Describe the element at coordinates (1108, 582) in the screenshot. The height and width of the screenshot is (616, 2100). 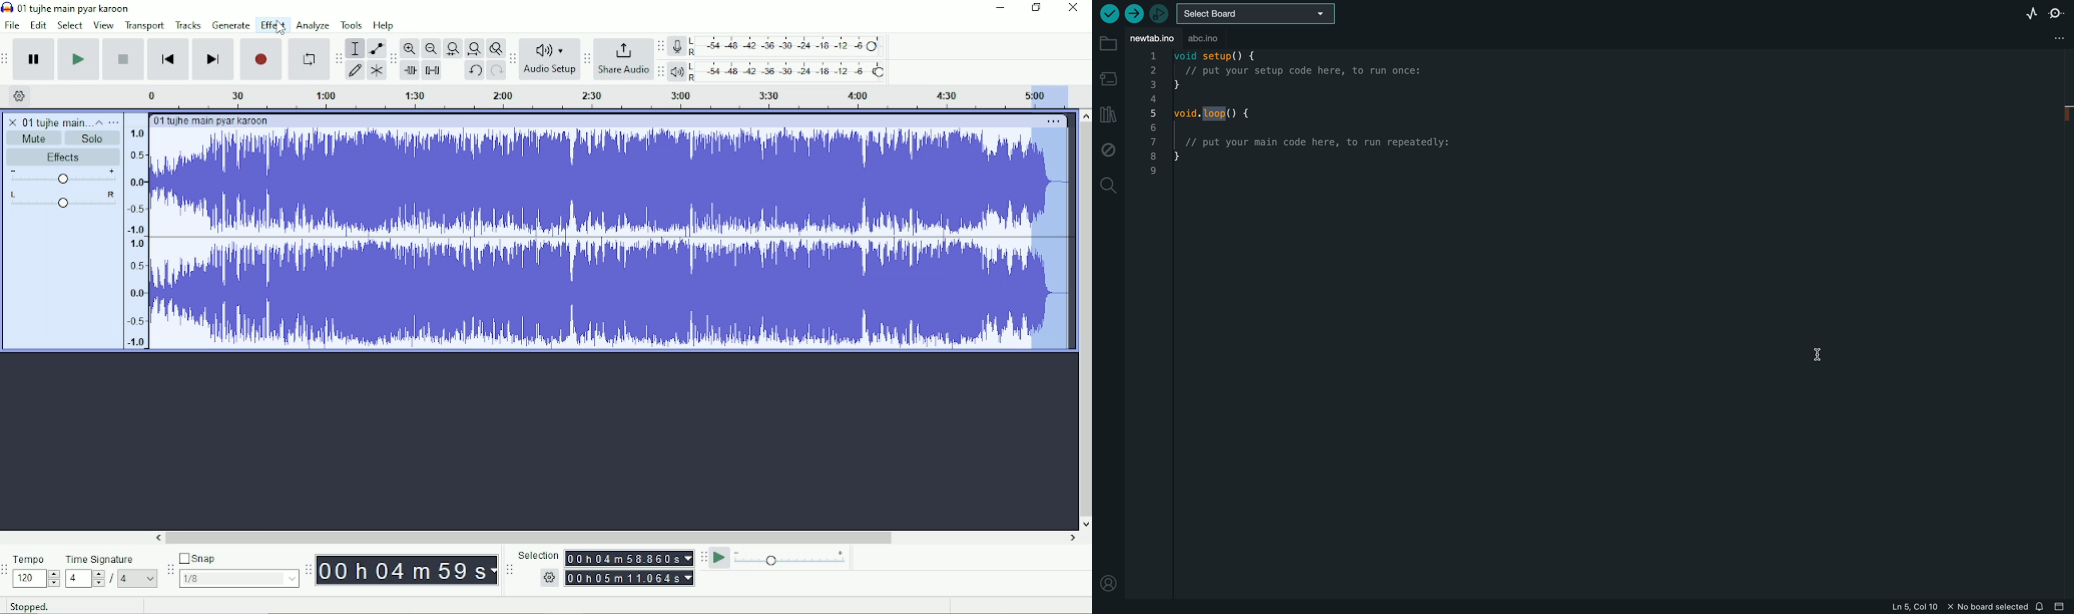
I see `profile` at that location.